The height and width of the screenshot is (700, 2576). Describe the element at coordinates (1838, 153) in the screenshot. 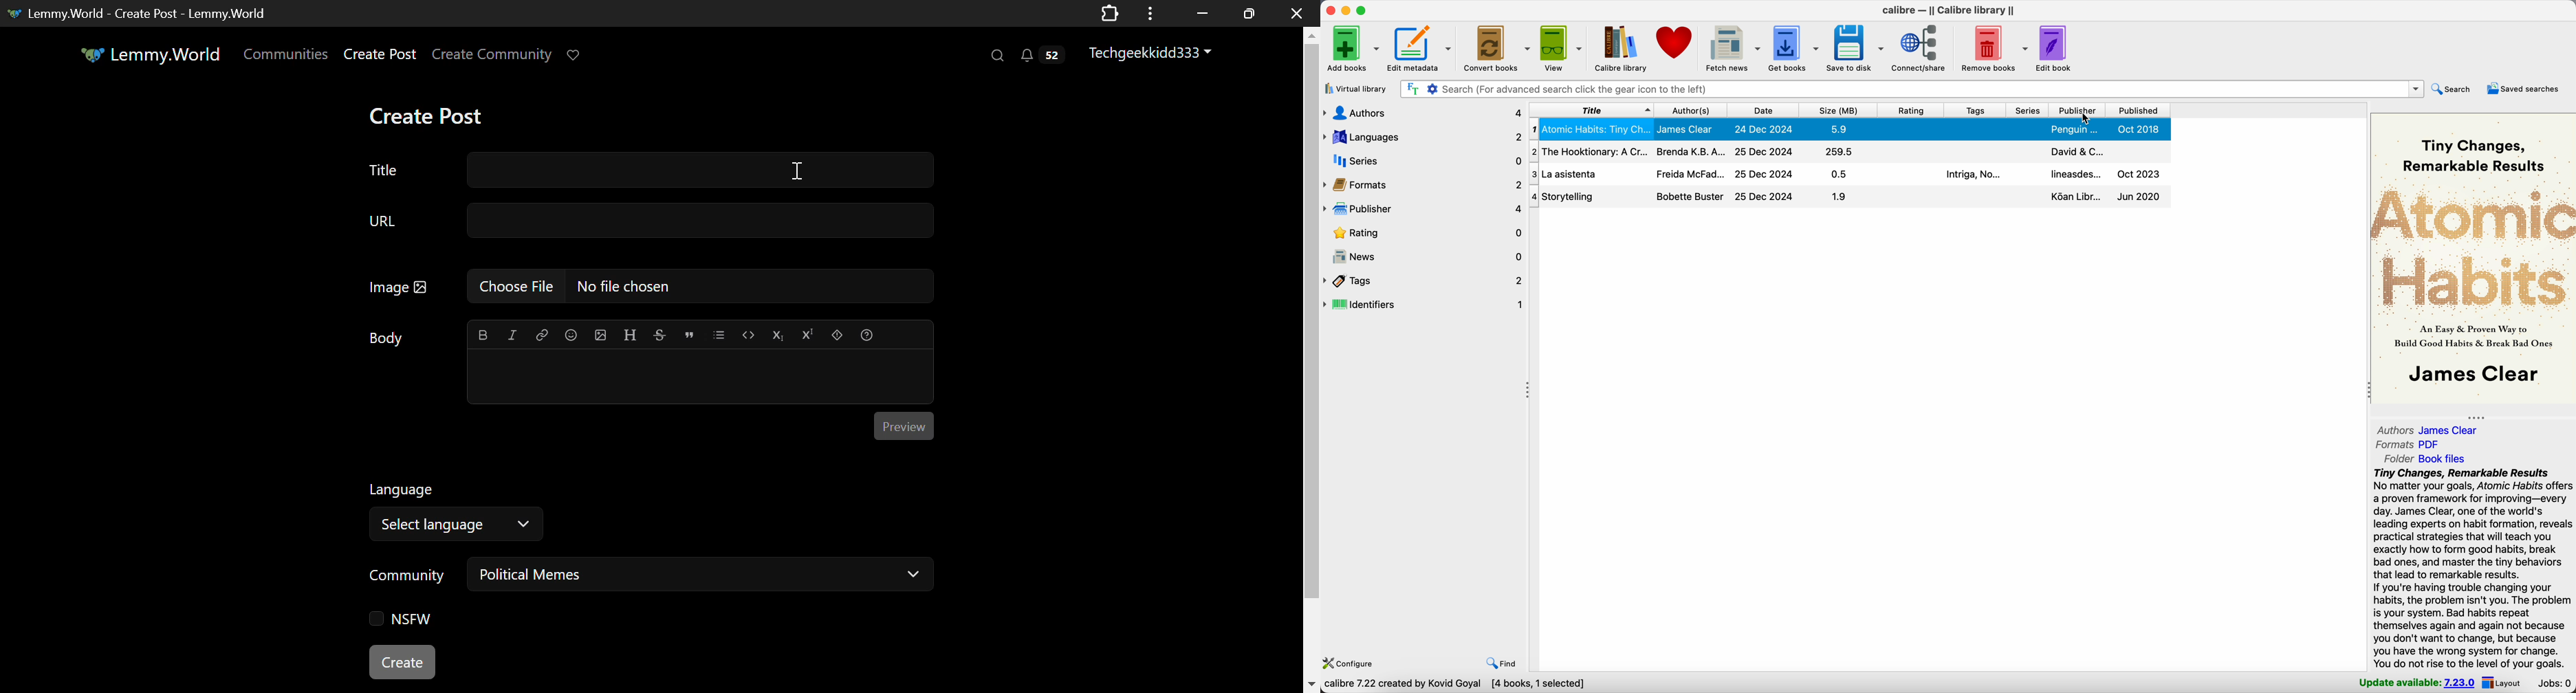

I see `259.5` at that location.